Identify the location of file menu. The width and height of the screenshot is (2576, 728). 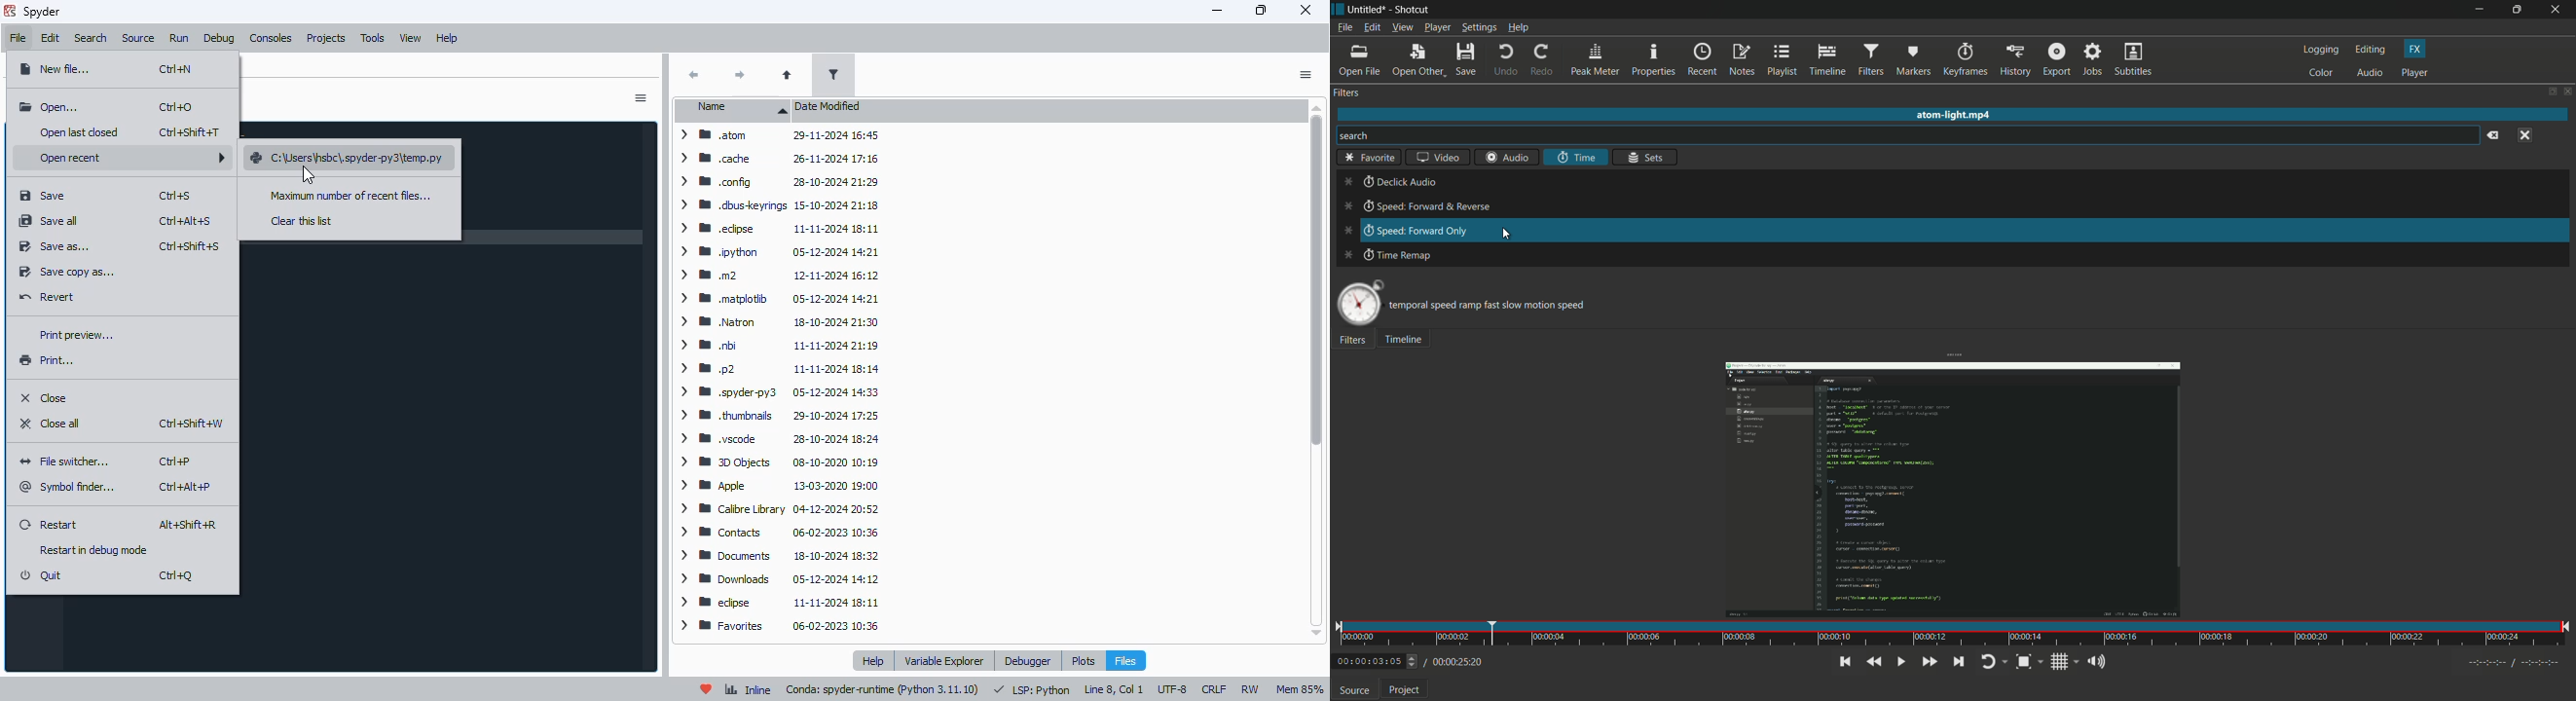
(1344, 27).